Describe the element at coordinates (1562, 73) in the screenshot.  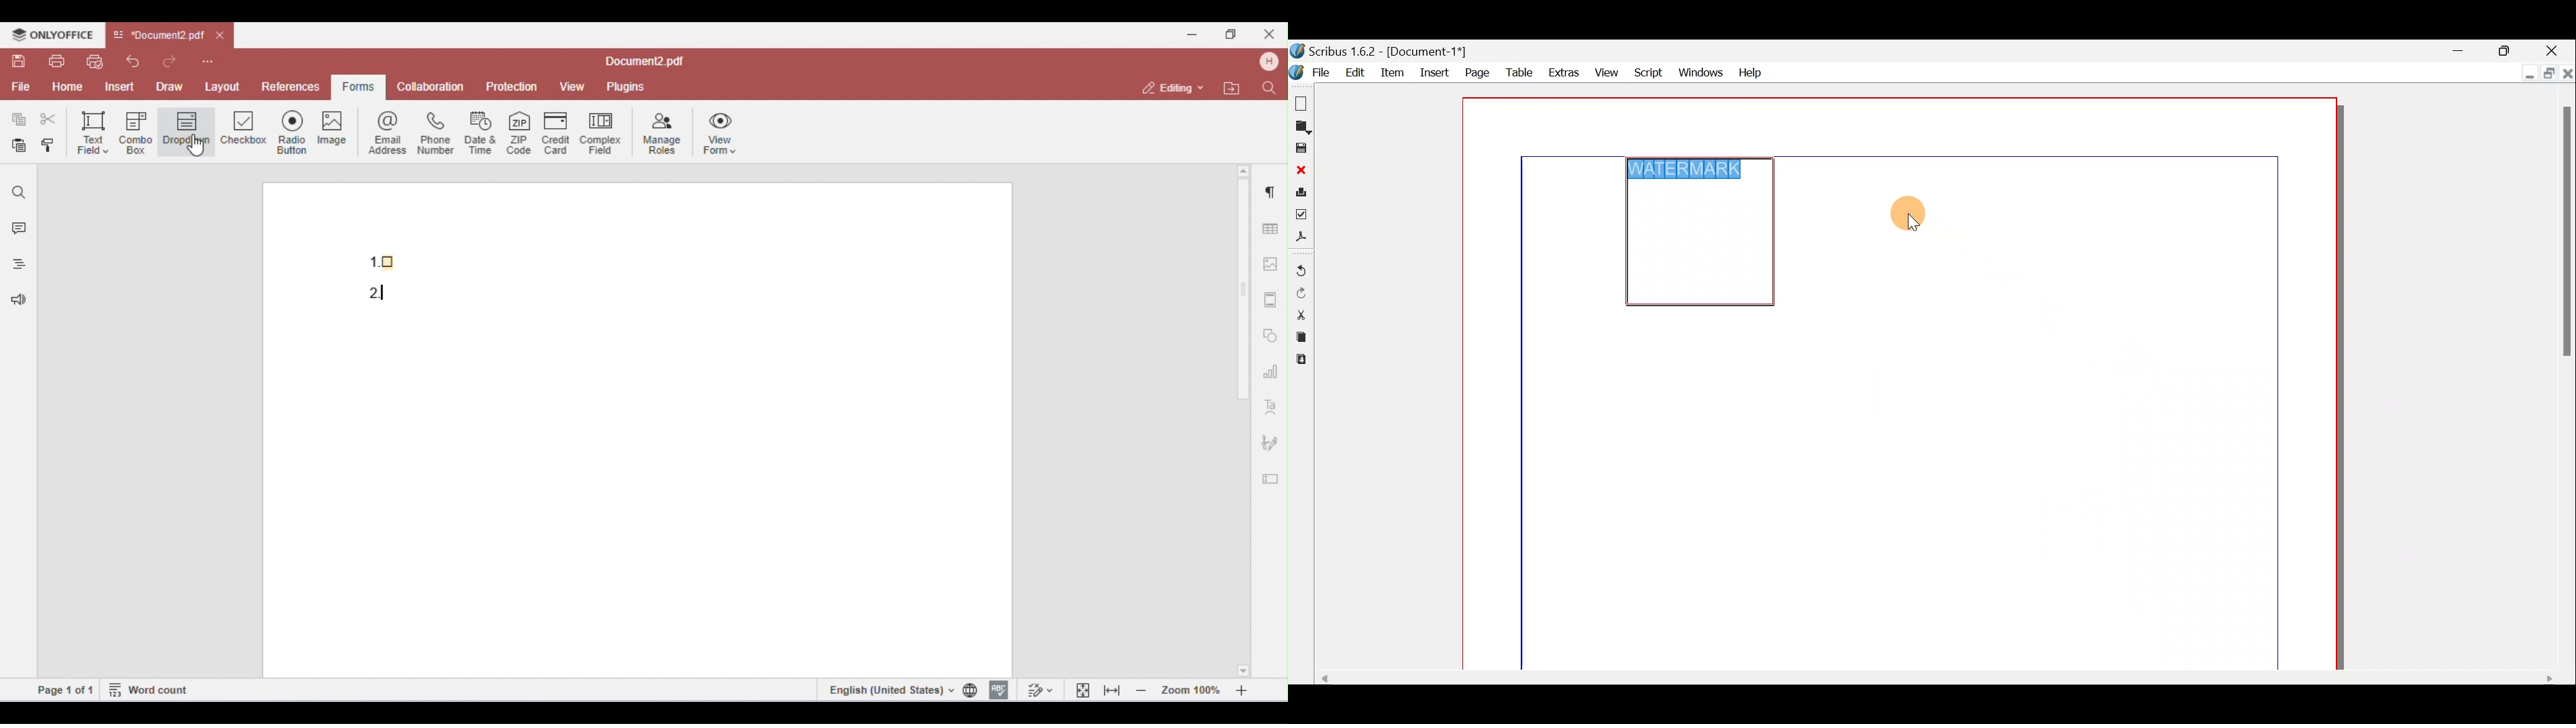
I see `Extras` at that location.